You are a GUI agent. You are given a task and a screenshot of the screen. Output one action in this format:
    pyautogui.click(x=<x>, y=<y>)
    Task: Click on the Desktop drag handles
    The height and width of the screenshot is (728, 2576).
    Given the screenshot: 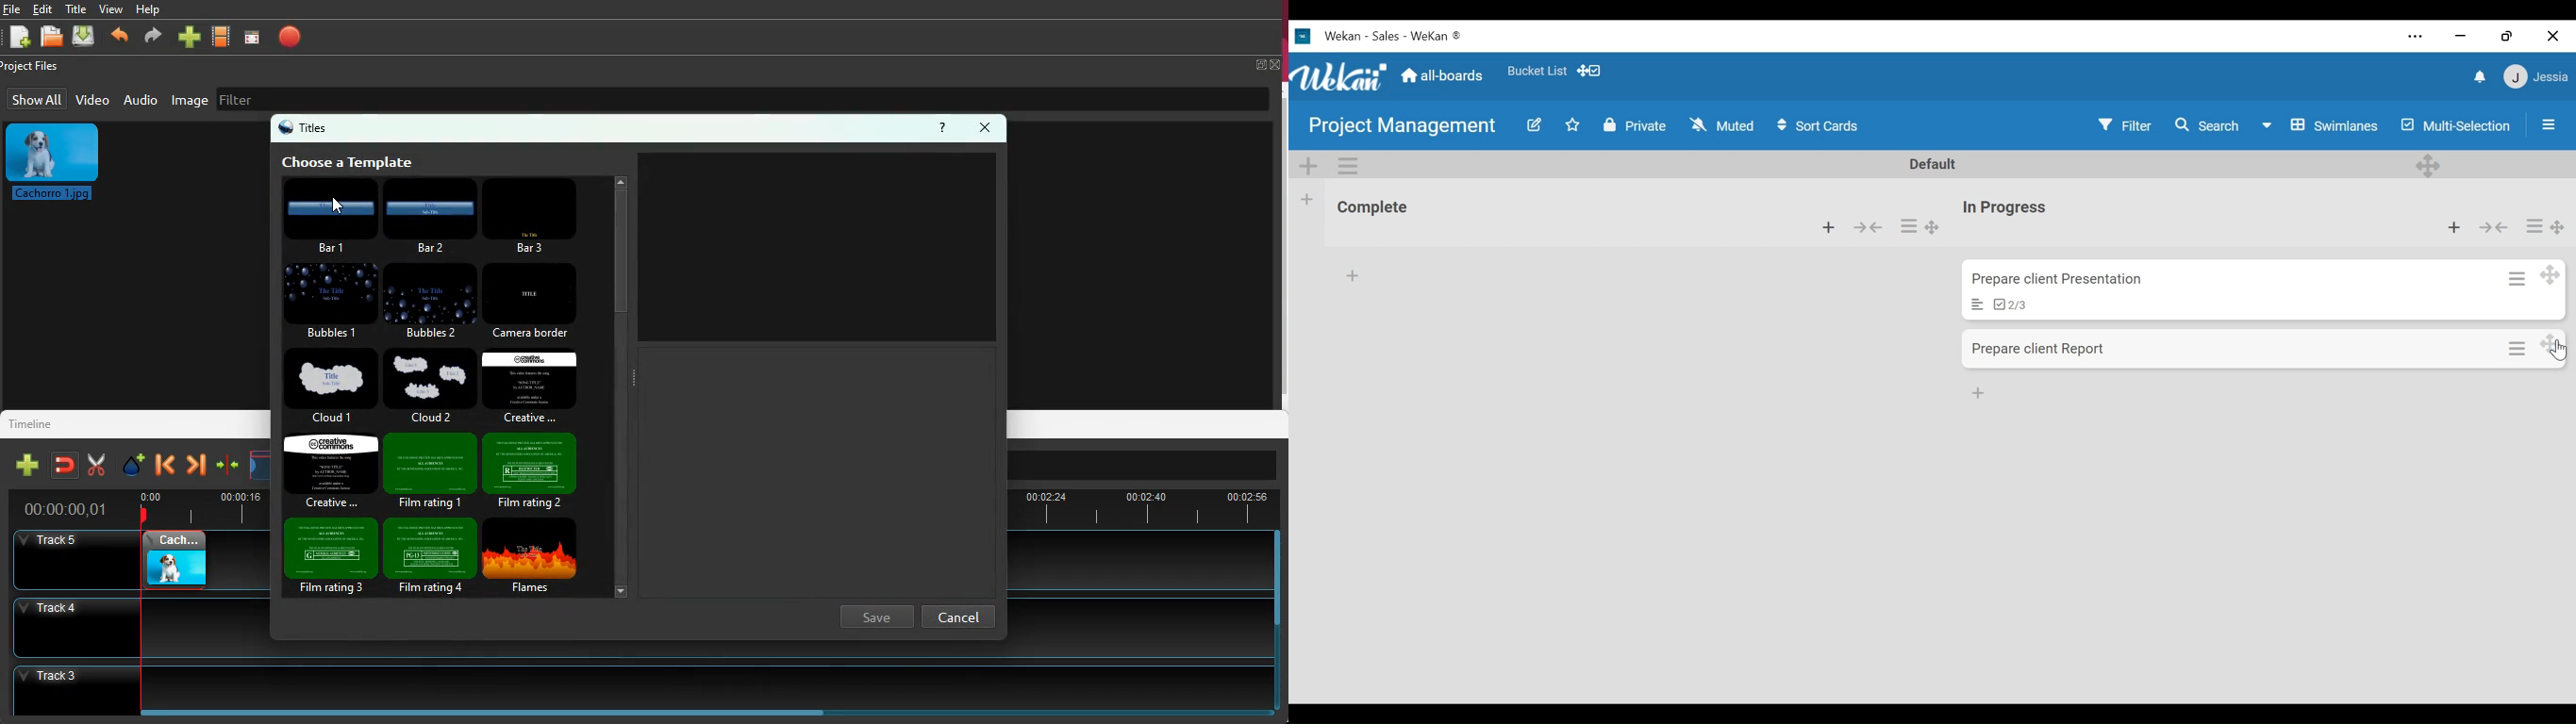 What is the action you would take?
    pyautogui.click(x=2549, y=276)
    